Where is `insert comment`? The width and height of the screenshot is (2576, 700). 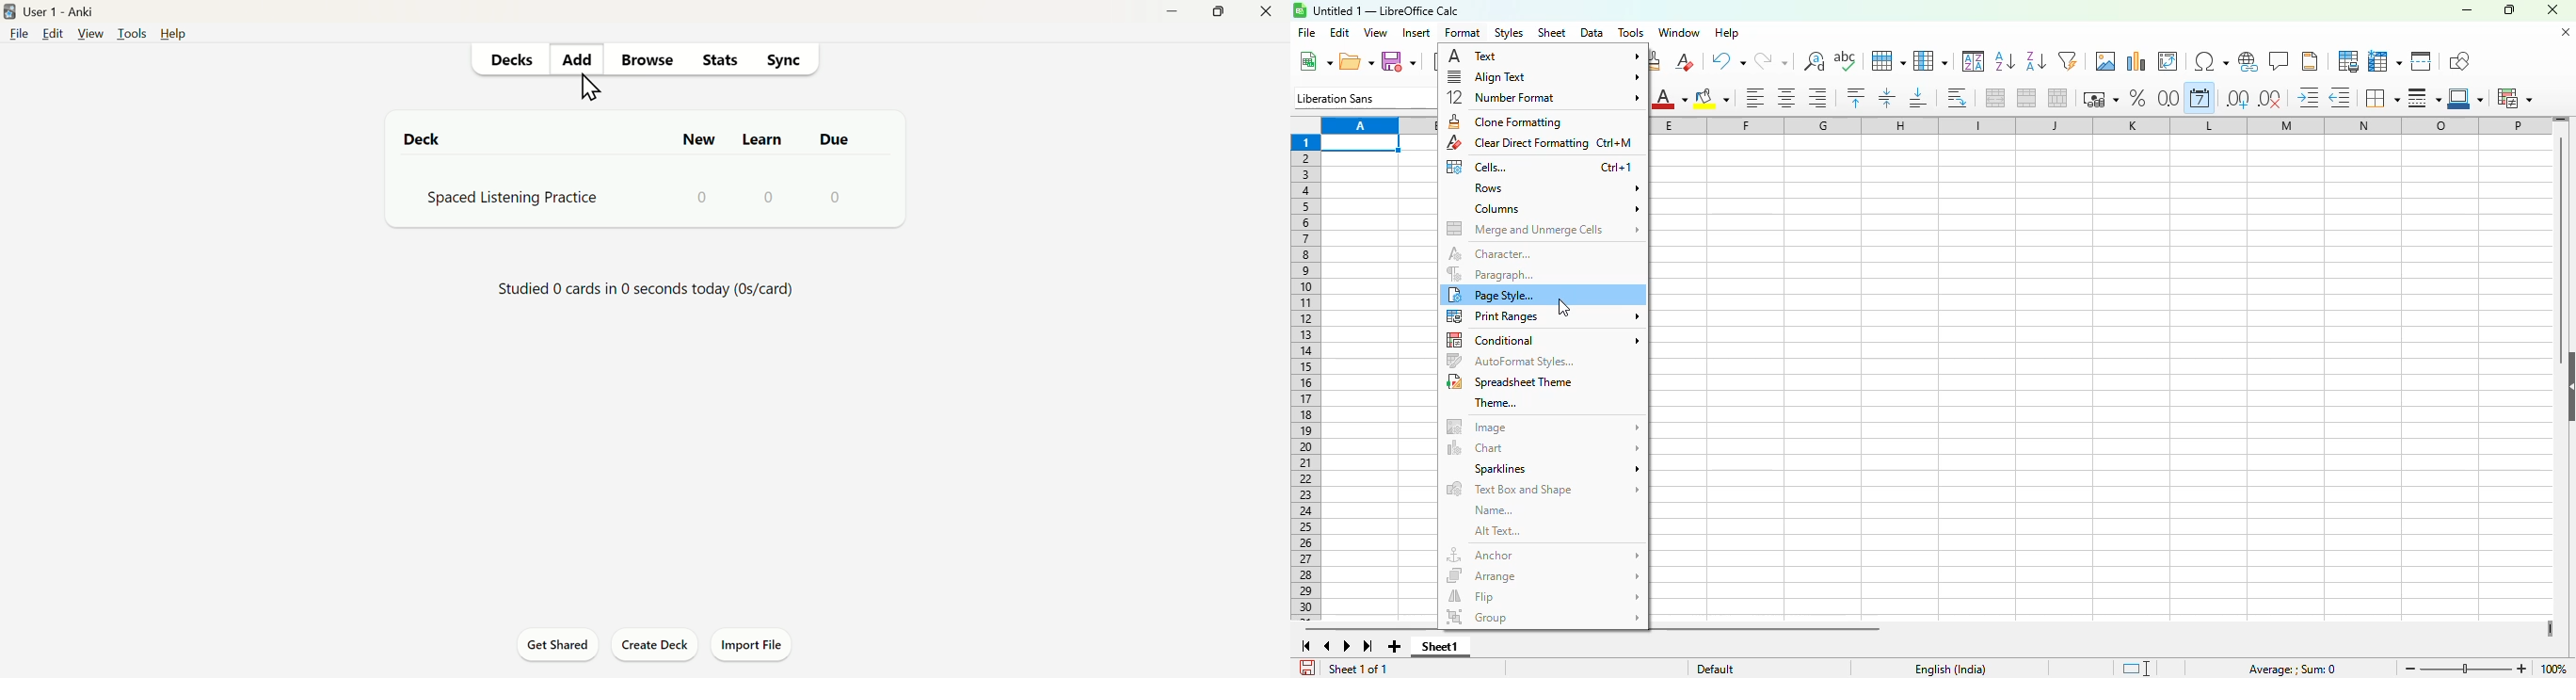 insert comment is located at coordinates (2280, 60).